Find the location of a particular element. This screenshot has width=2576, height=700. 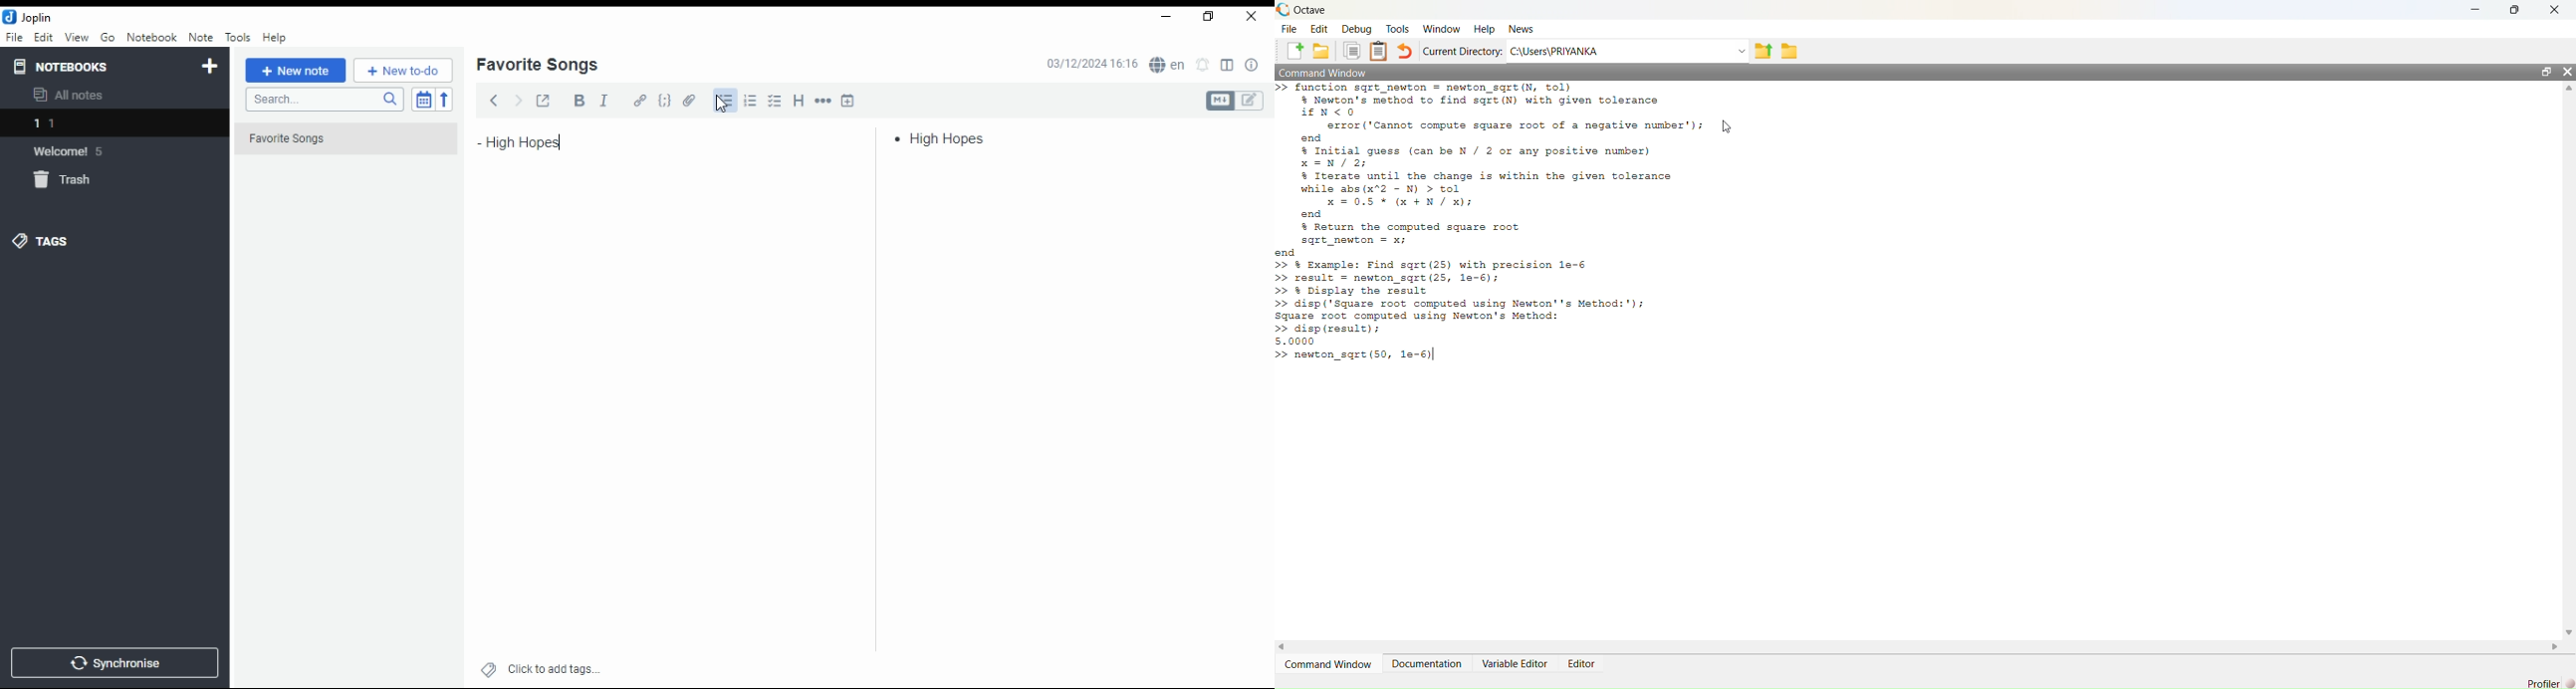

note properties is located at coordinates (1253, 66).